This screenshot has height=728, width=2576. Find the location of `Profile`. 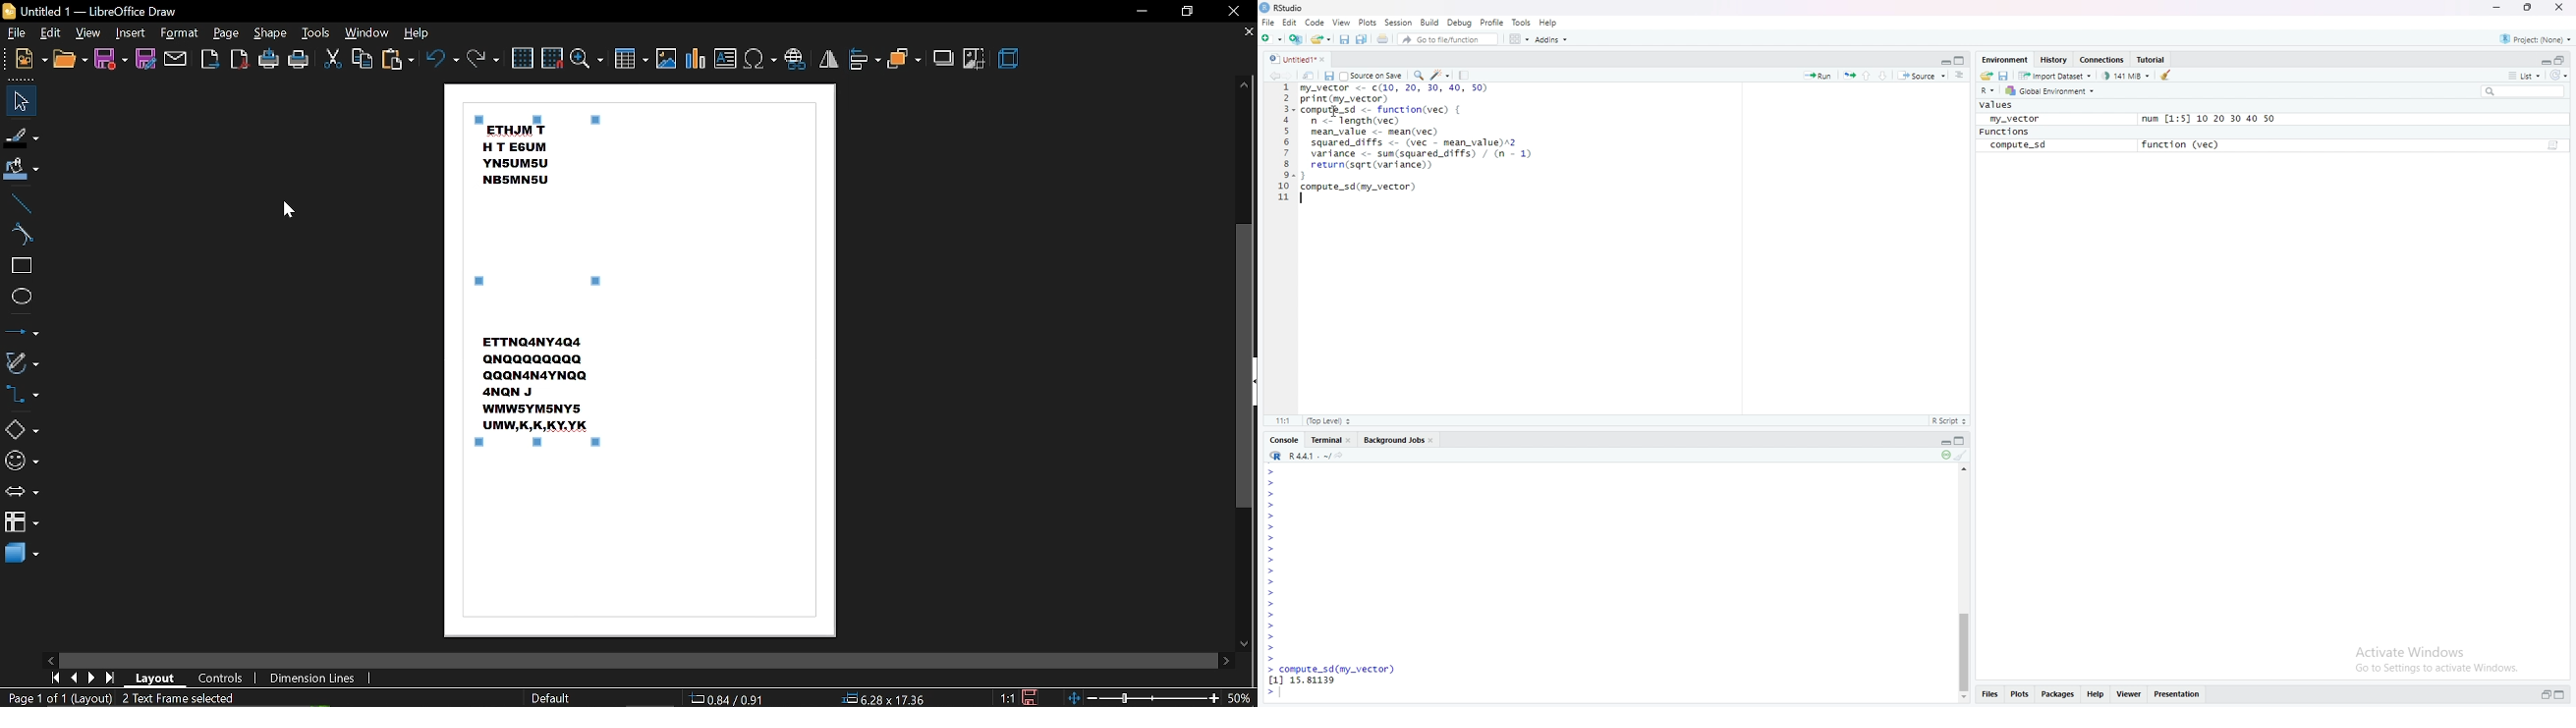

Profile is located at coordinates (1492, 22).